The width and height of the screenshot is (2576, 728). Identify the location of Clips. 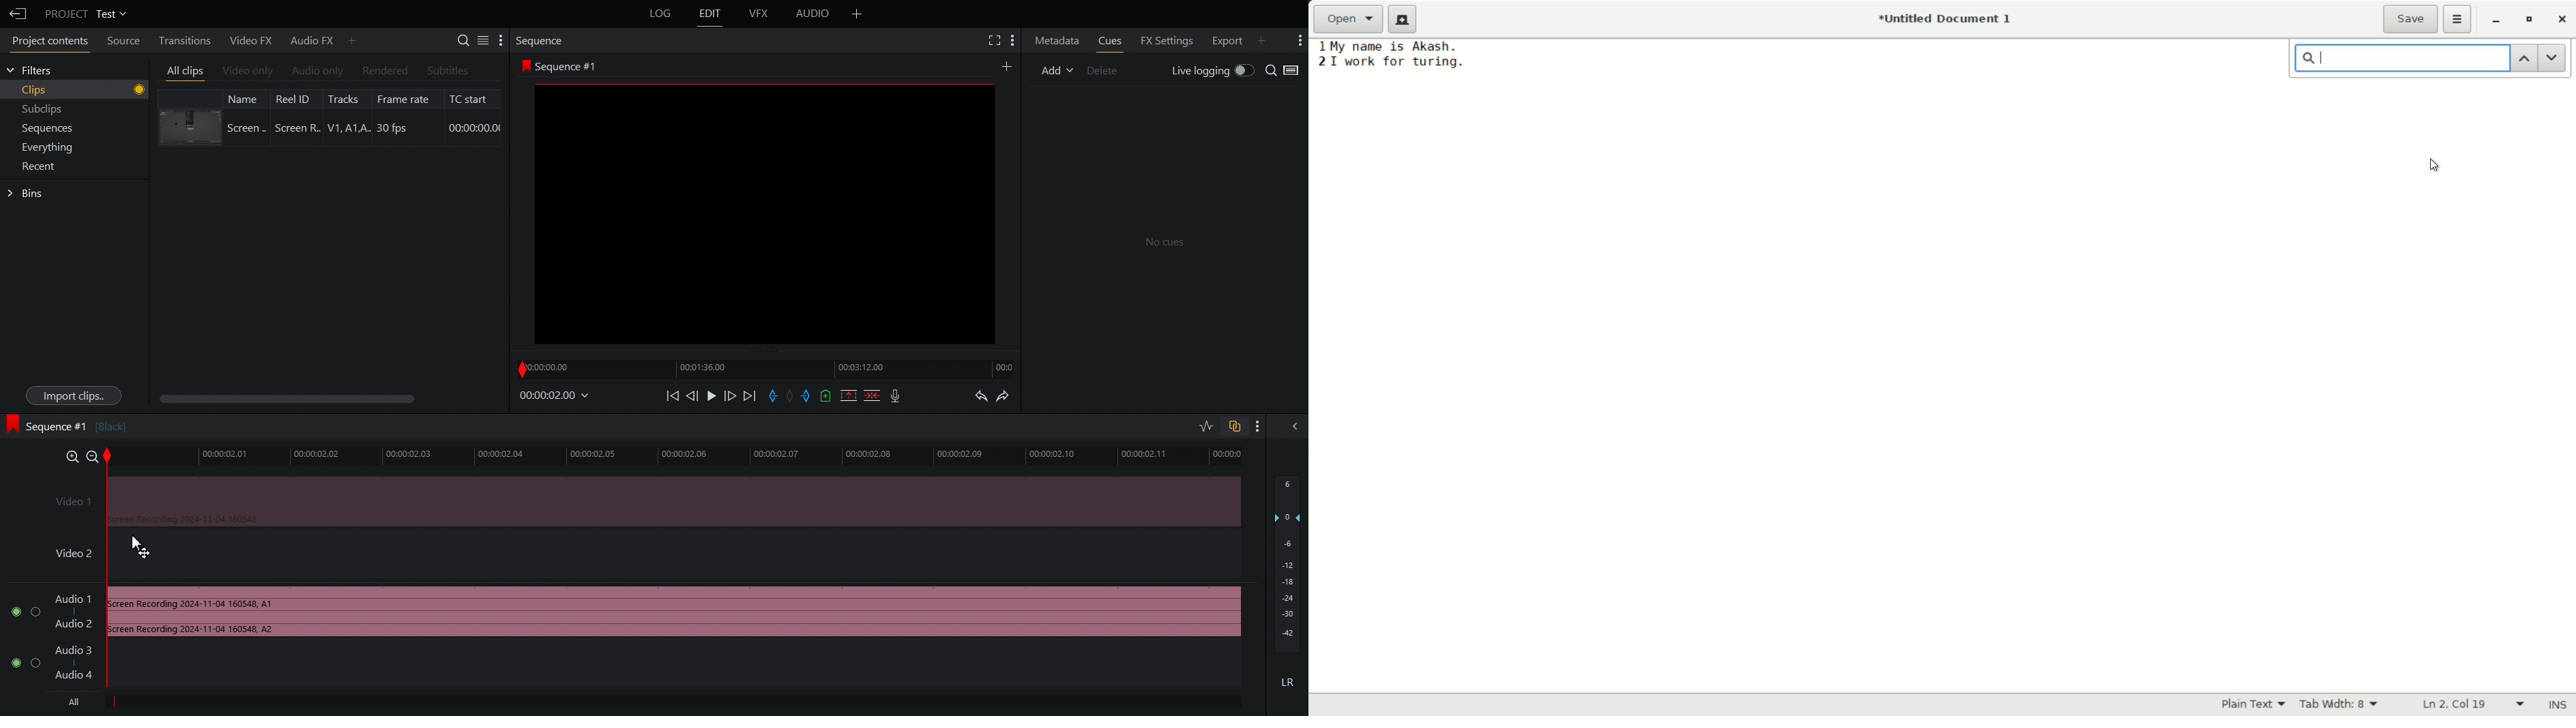
(76, 89).